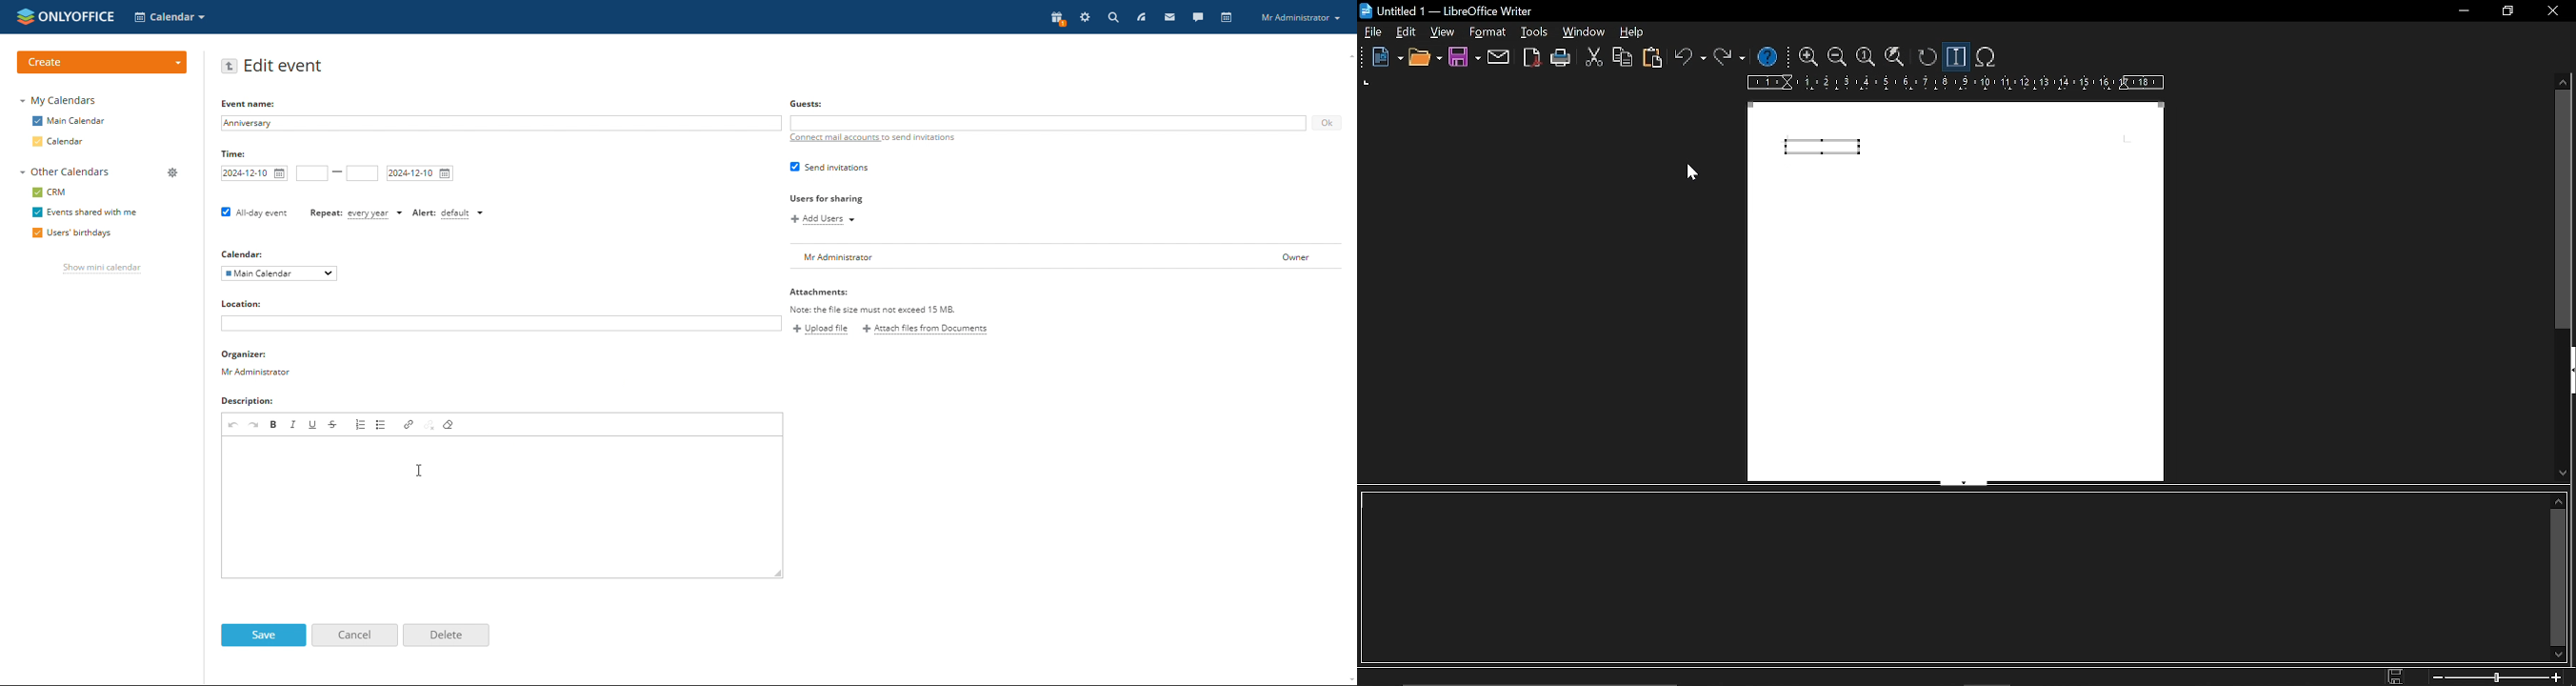 The height and width of the screenshot is (700, 2576). Describe the element at coordinates (2553, 11) in the screenshot. I see `close` at that location.